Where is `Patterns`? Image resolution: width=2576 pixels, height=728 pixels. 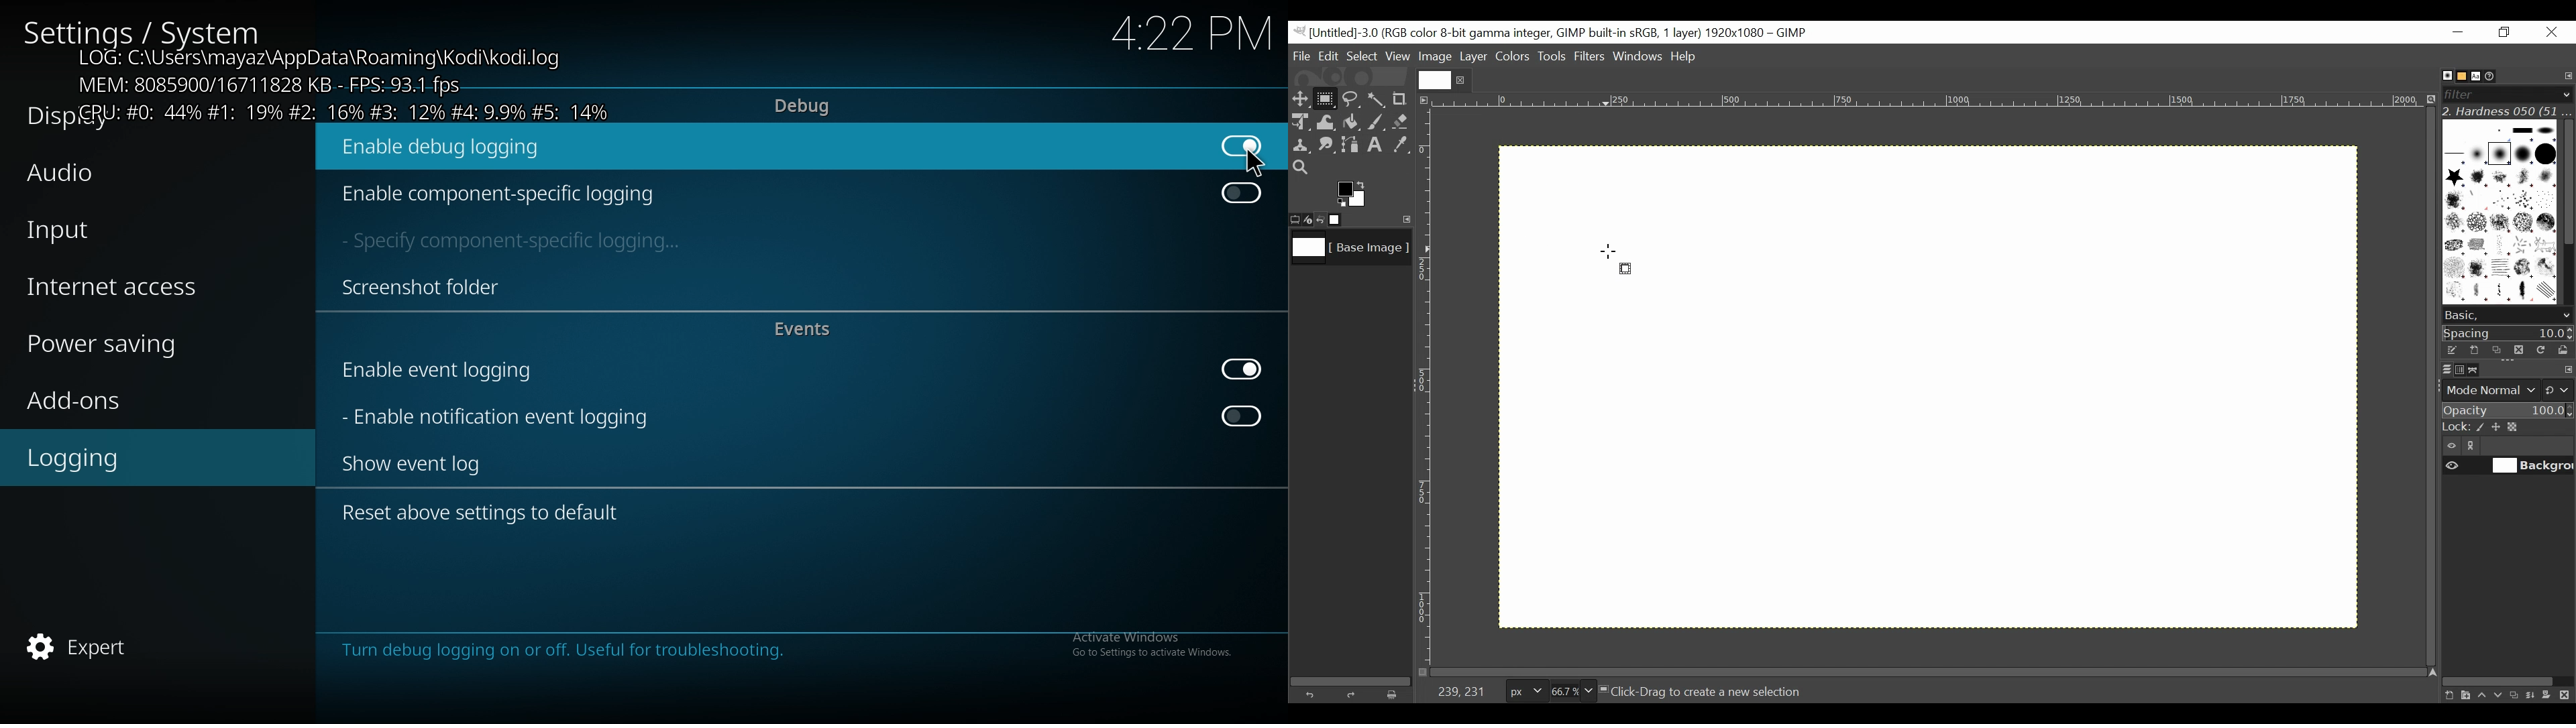 Patterns is located at coordinates (2498, 215).